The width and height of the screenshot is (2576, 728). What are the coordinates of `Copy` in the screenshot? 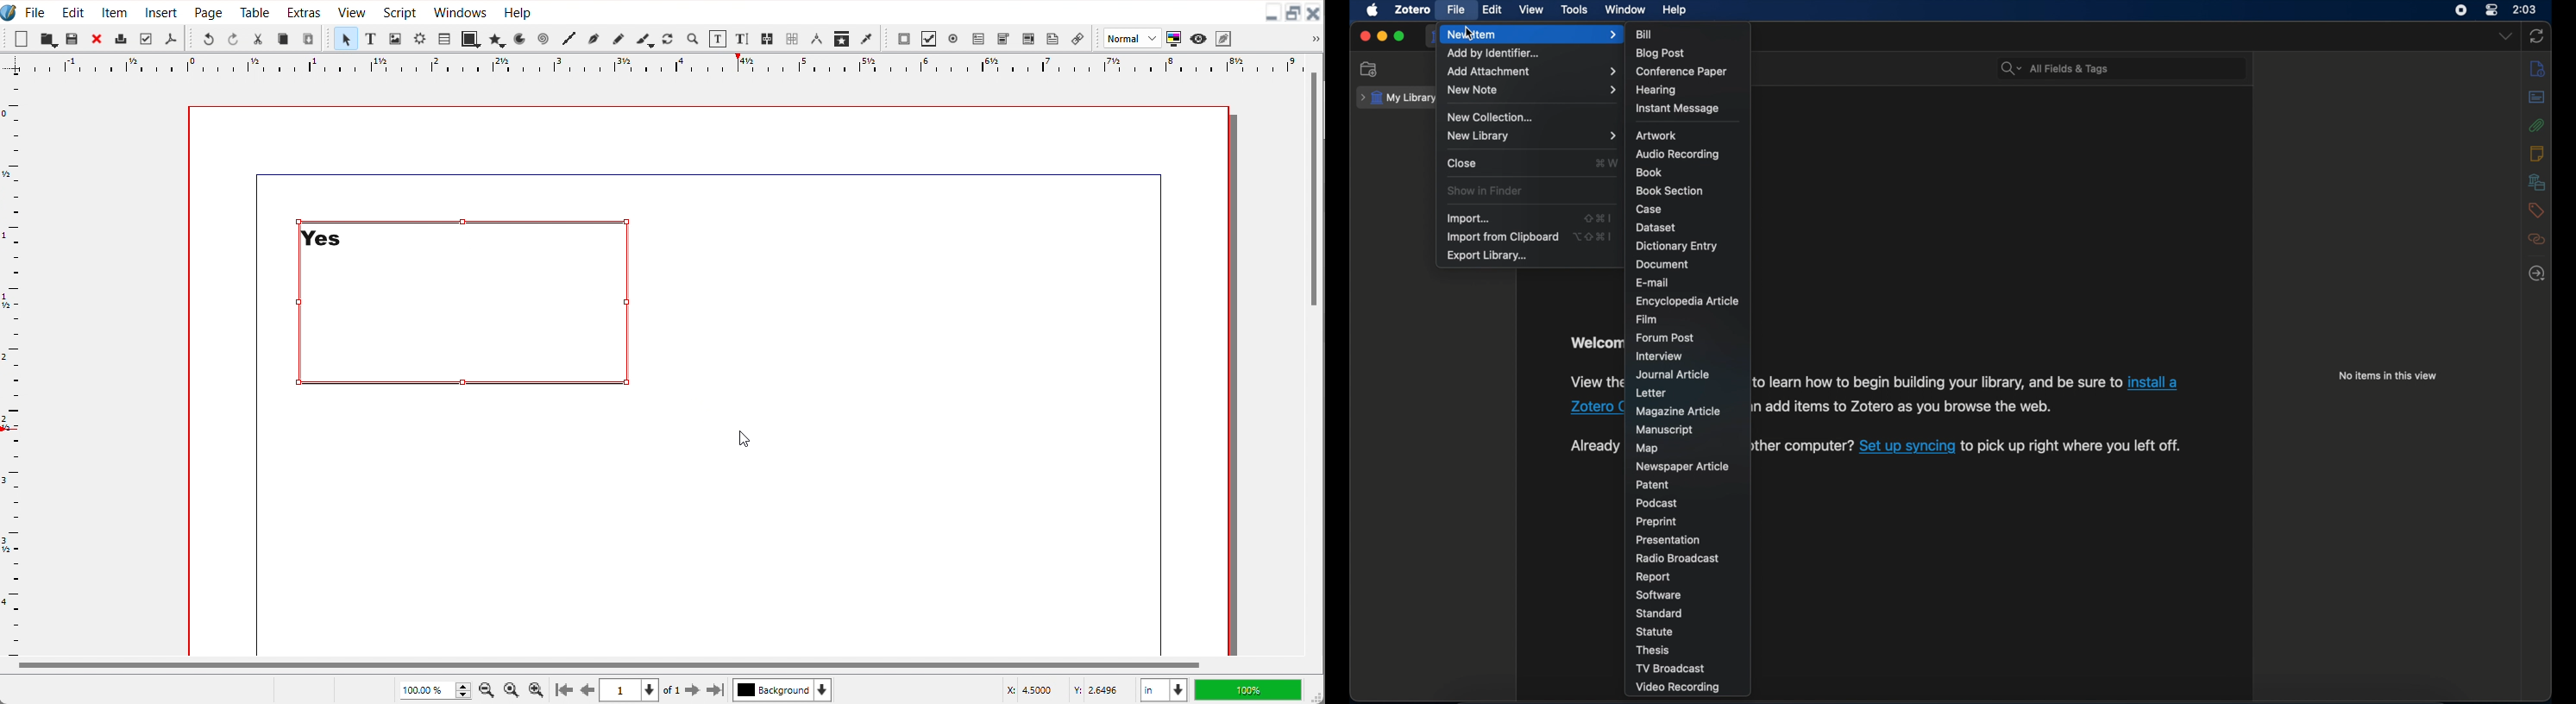 It's located at (283, 39).